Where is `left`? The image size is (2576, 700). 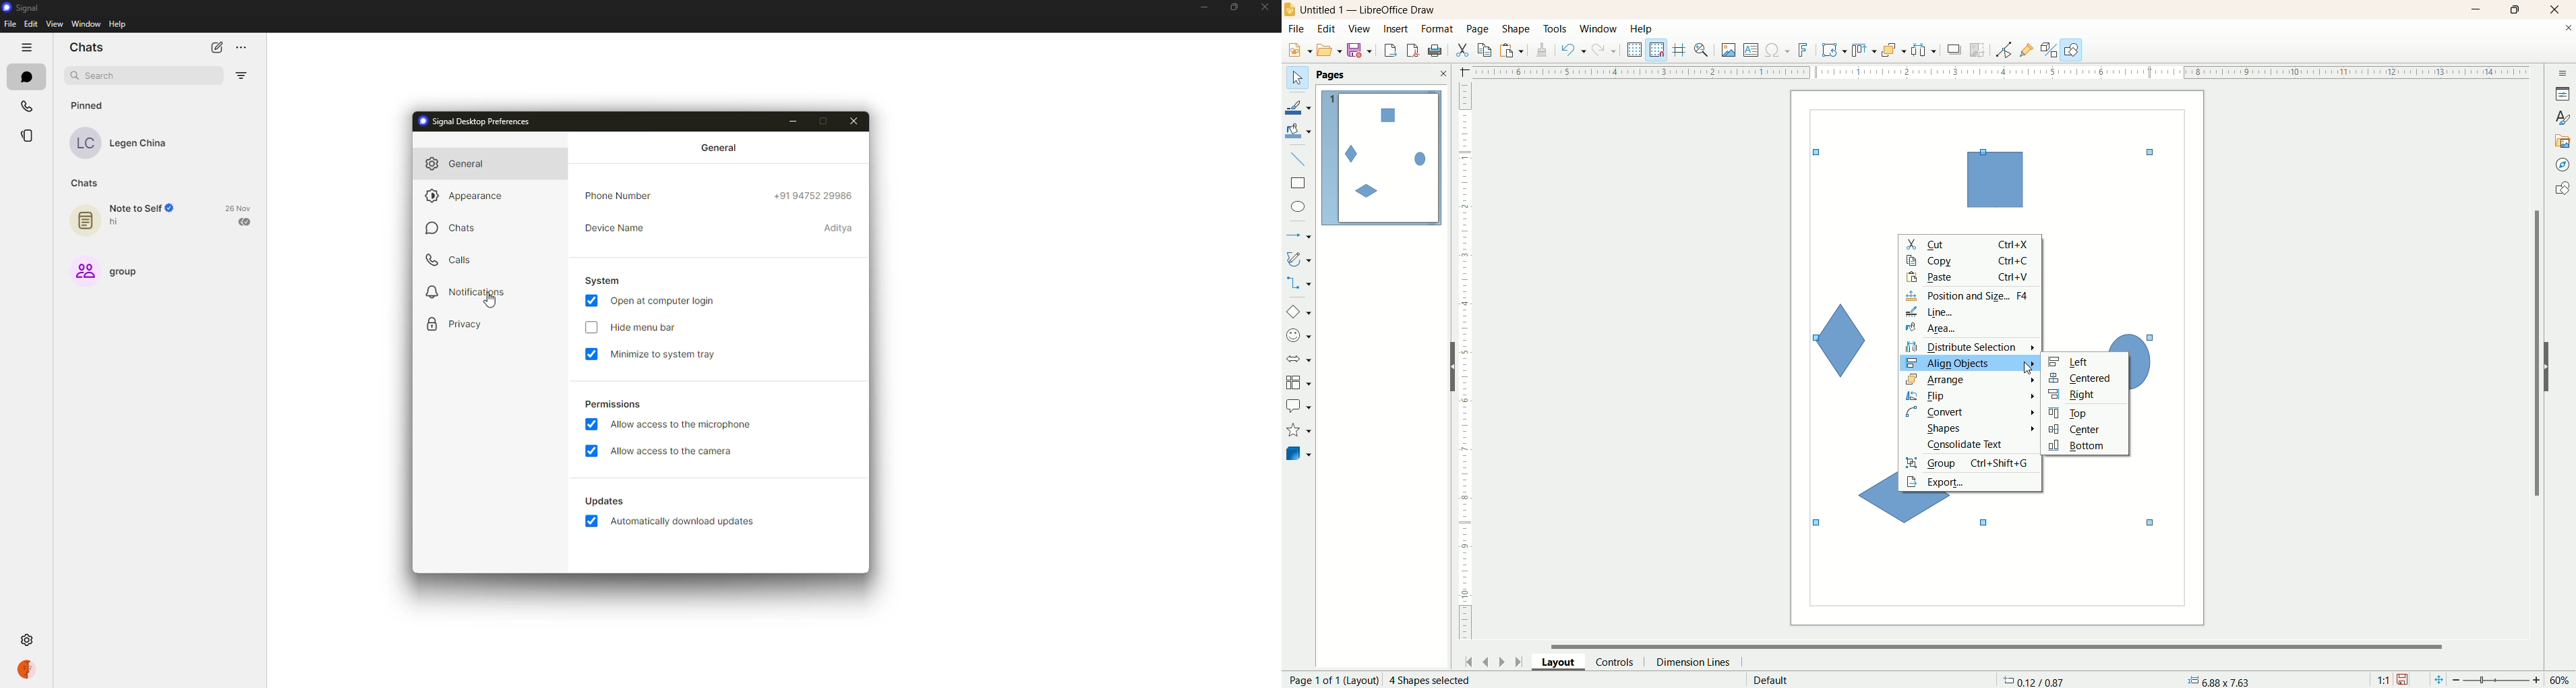
left is located at coordinates (2084, 360).